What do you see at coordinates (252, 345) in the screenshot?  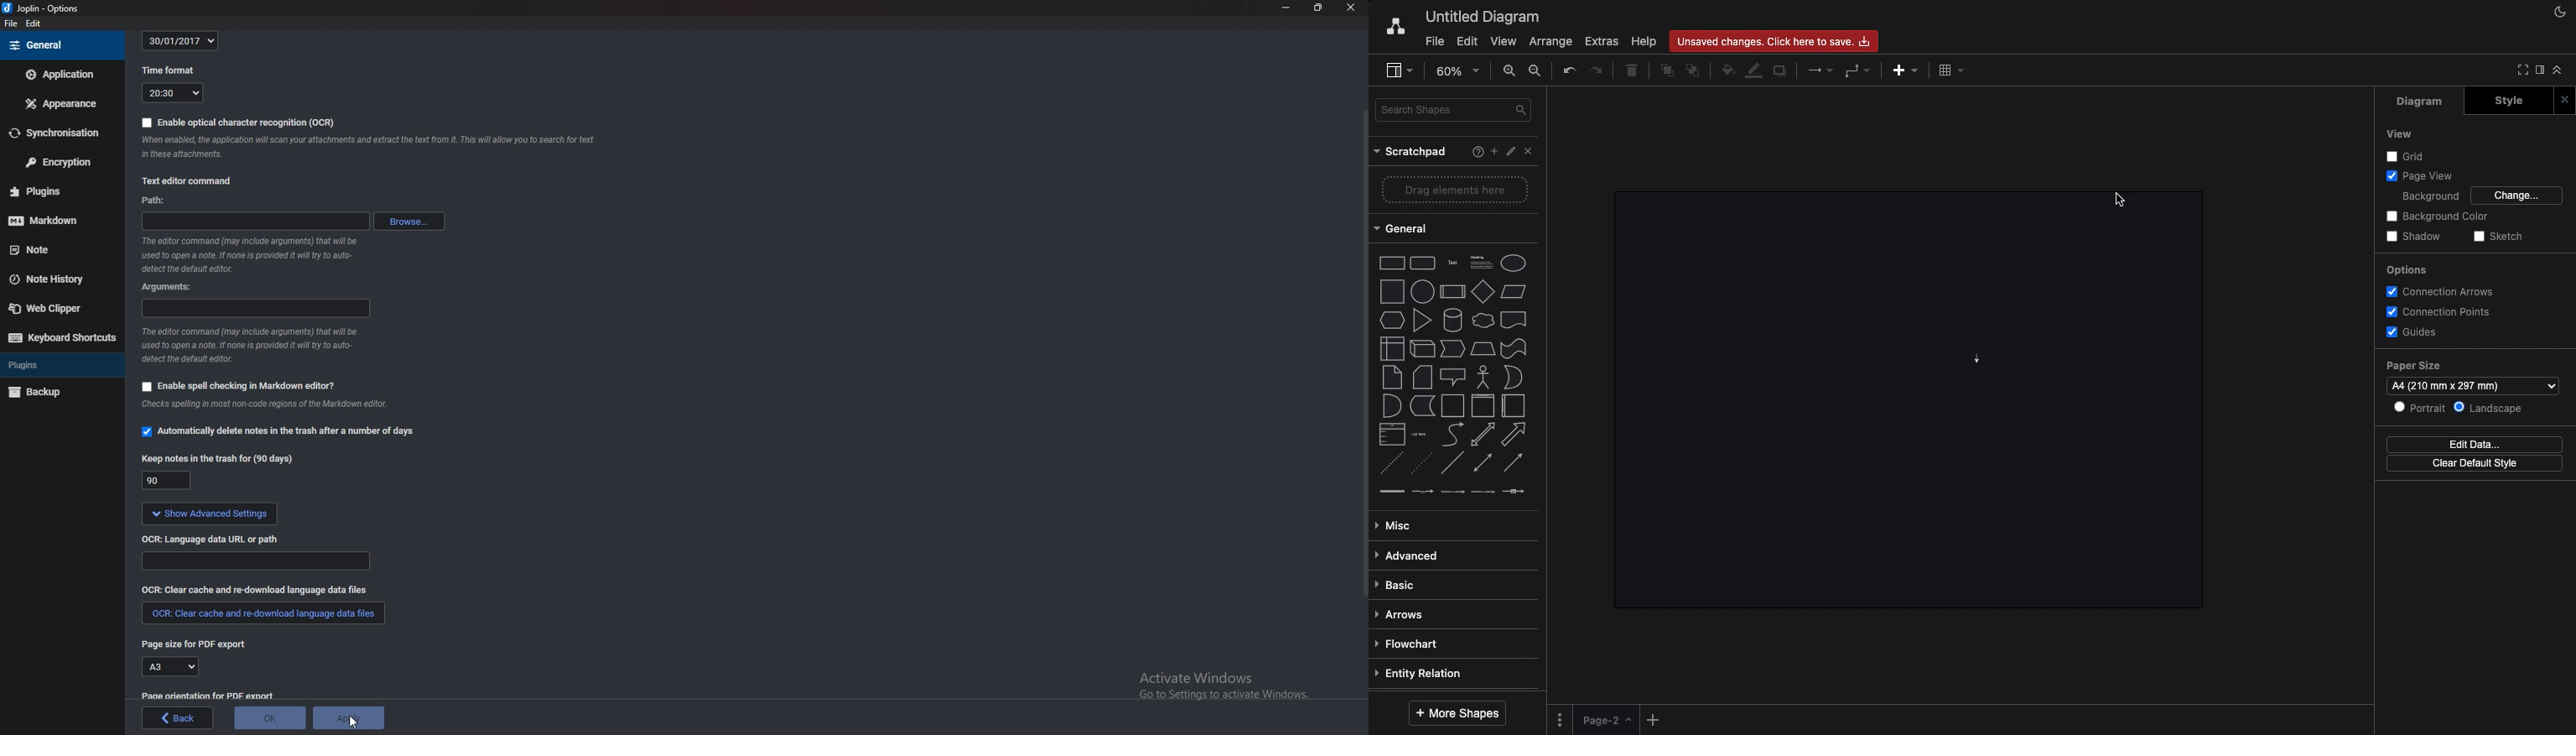 I see `Info on editor command` at bounding box center [252, 345].